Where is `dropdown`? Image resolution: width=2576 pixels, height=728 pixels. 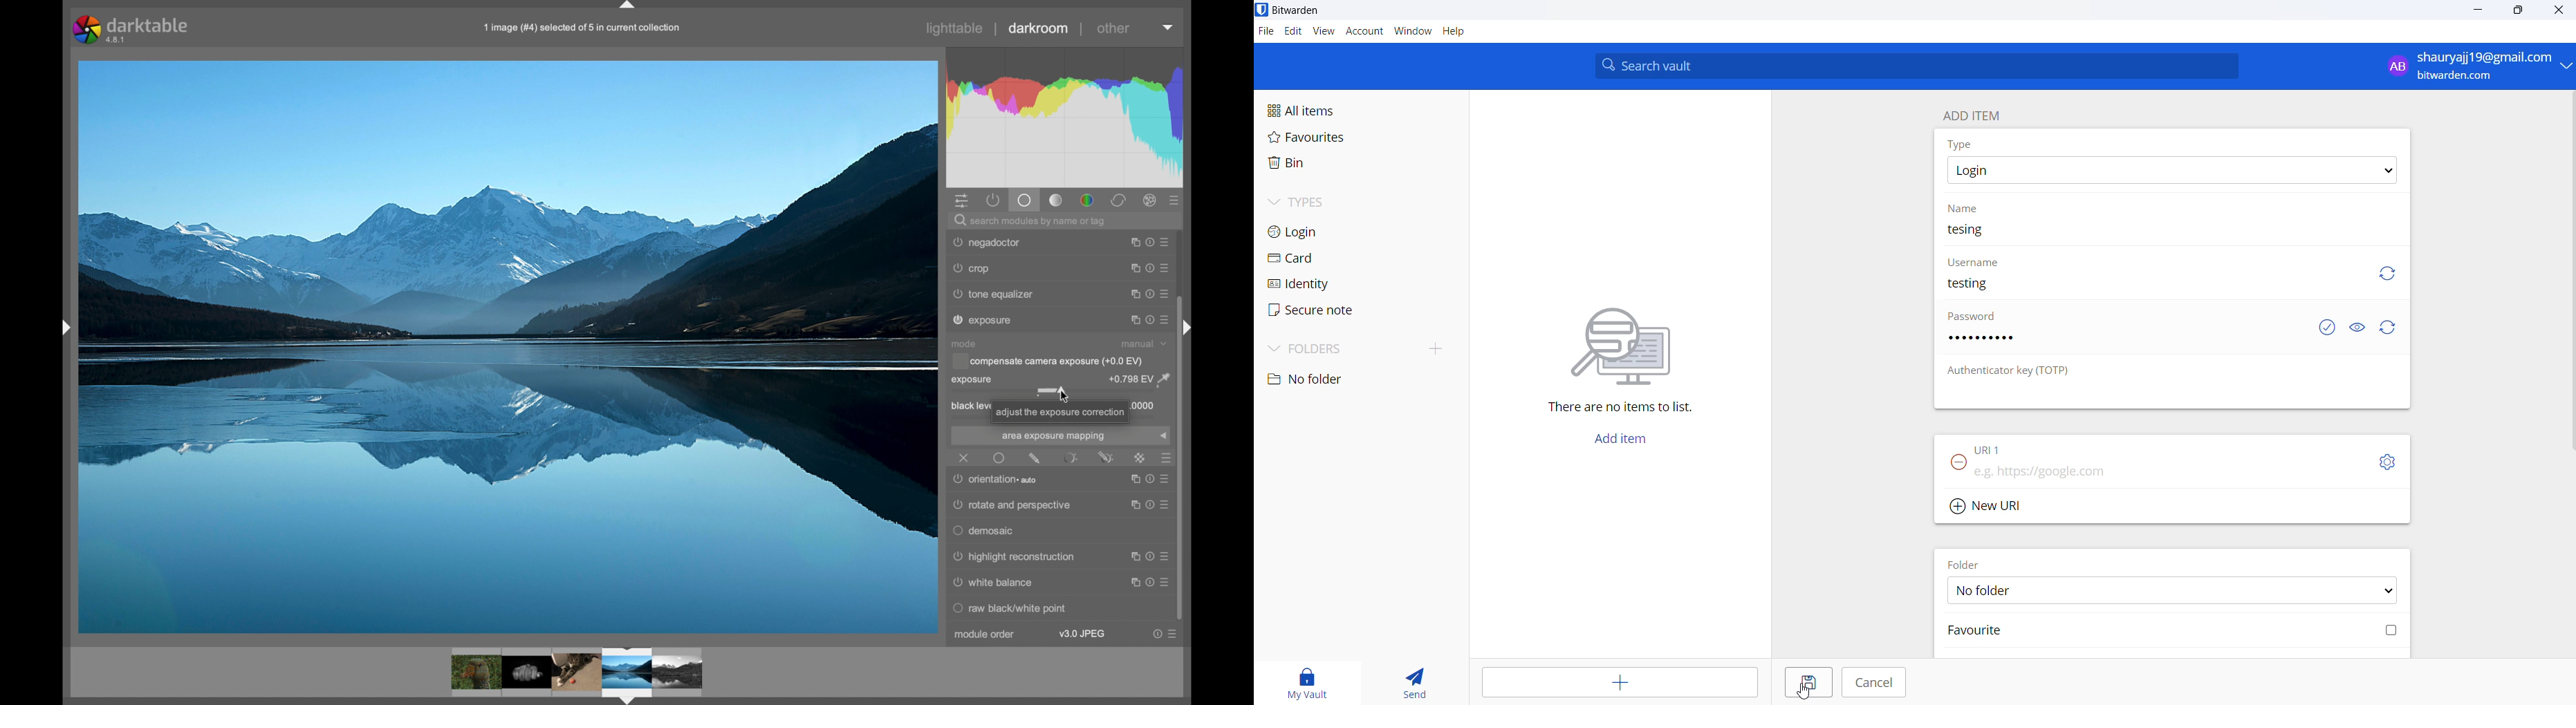 dropdown is located at coordinates (1163, 436).